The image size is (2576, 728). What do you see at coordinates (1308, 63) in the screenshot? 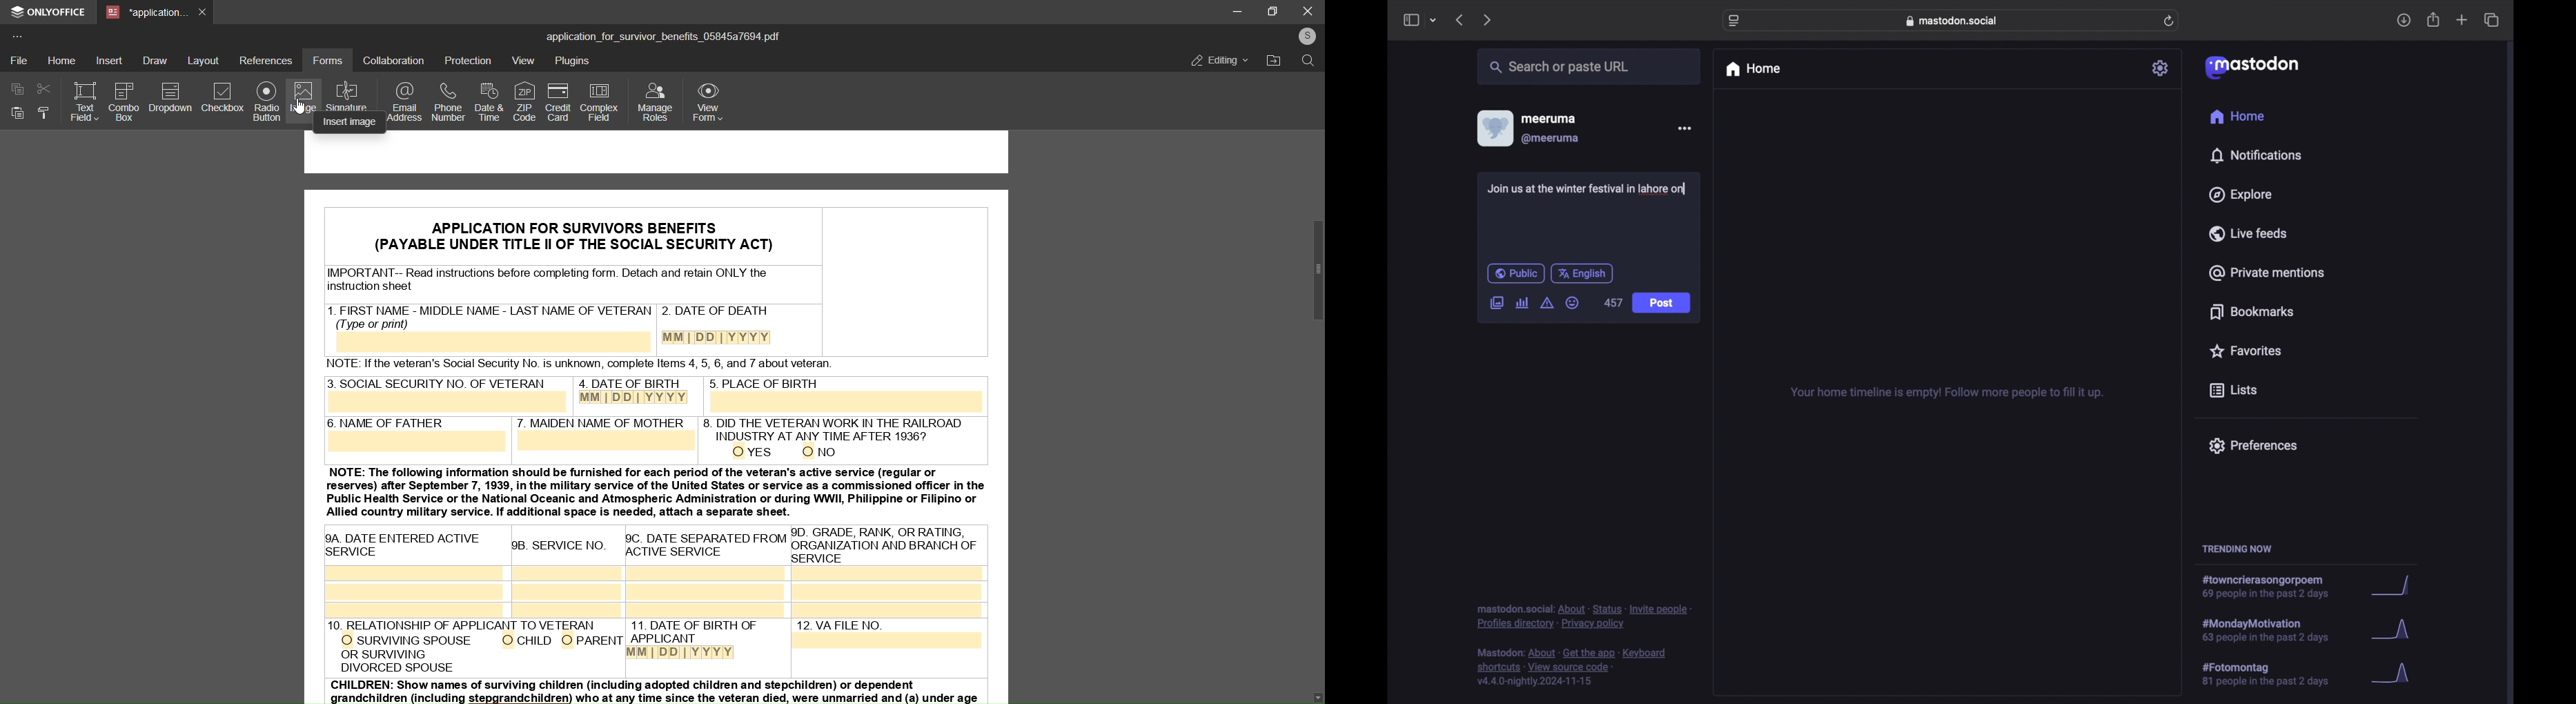
I see `search` at bounding box center [1308, 63].